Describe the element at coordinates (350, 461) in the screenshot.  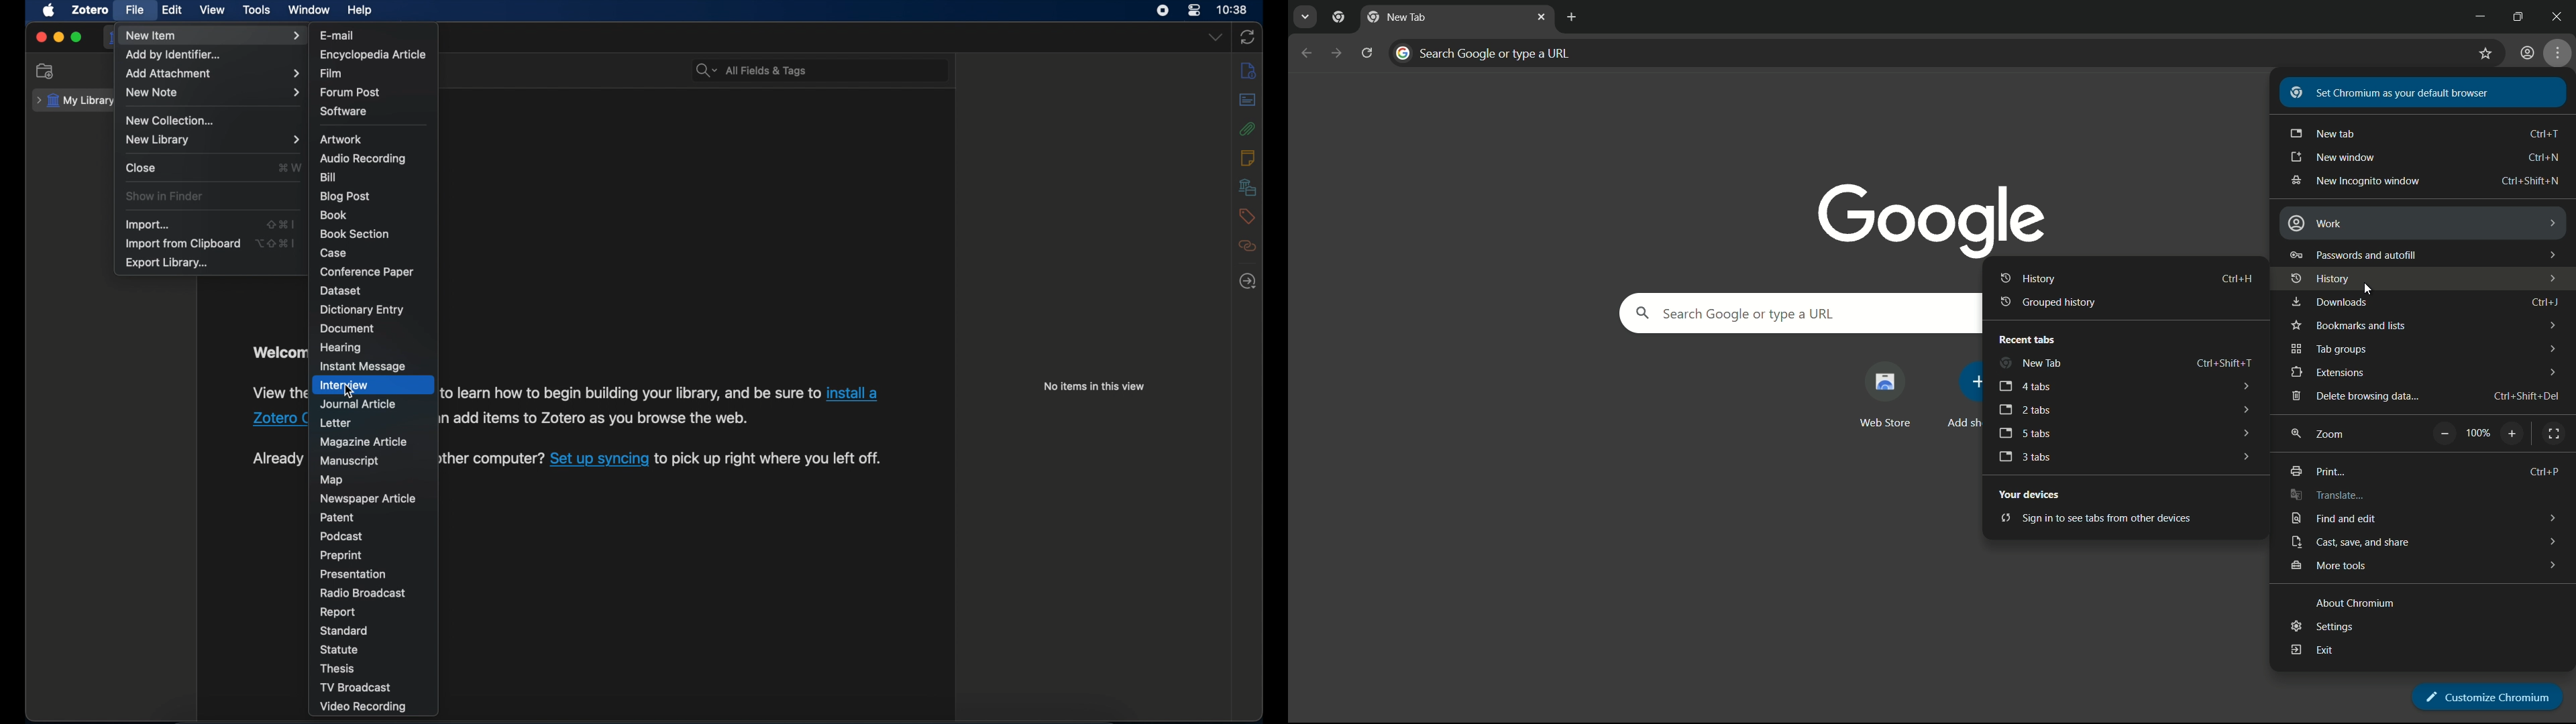
I see `manuscript` at that location.